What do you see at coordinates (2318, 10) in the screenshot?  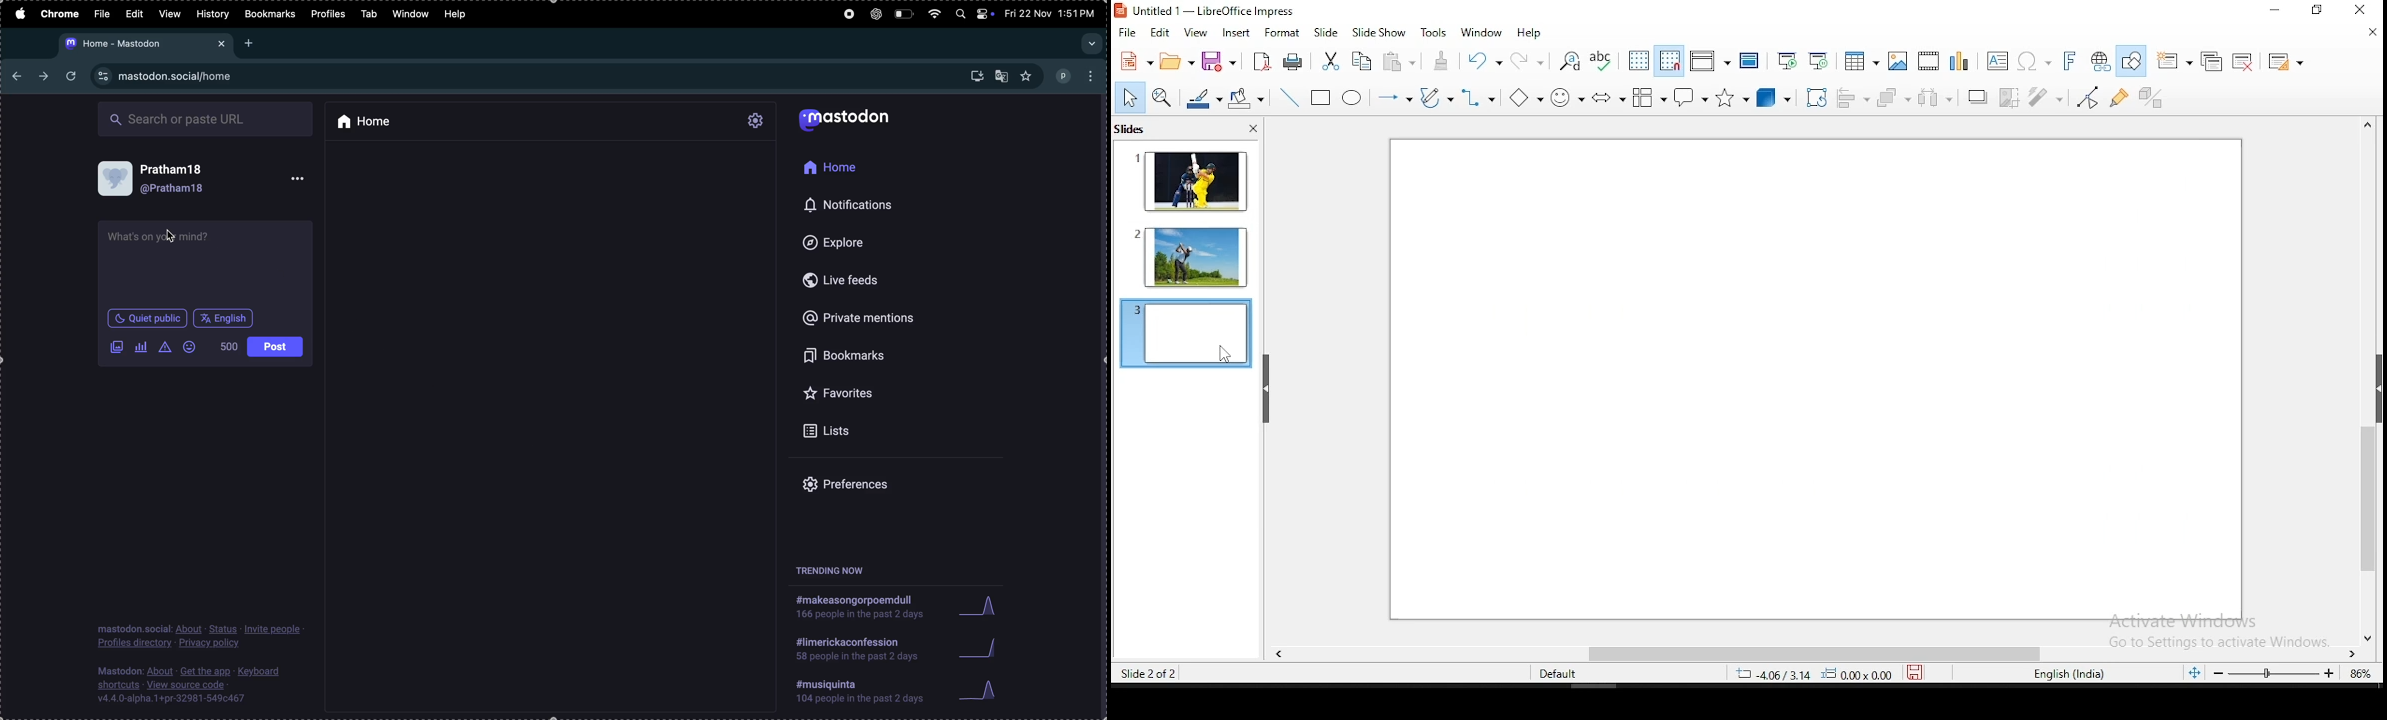 I see `restore` at bounding box center [2318, 10].